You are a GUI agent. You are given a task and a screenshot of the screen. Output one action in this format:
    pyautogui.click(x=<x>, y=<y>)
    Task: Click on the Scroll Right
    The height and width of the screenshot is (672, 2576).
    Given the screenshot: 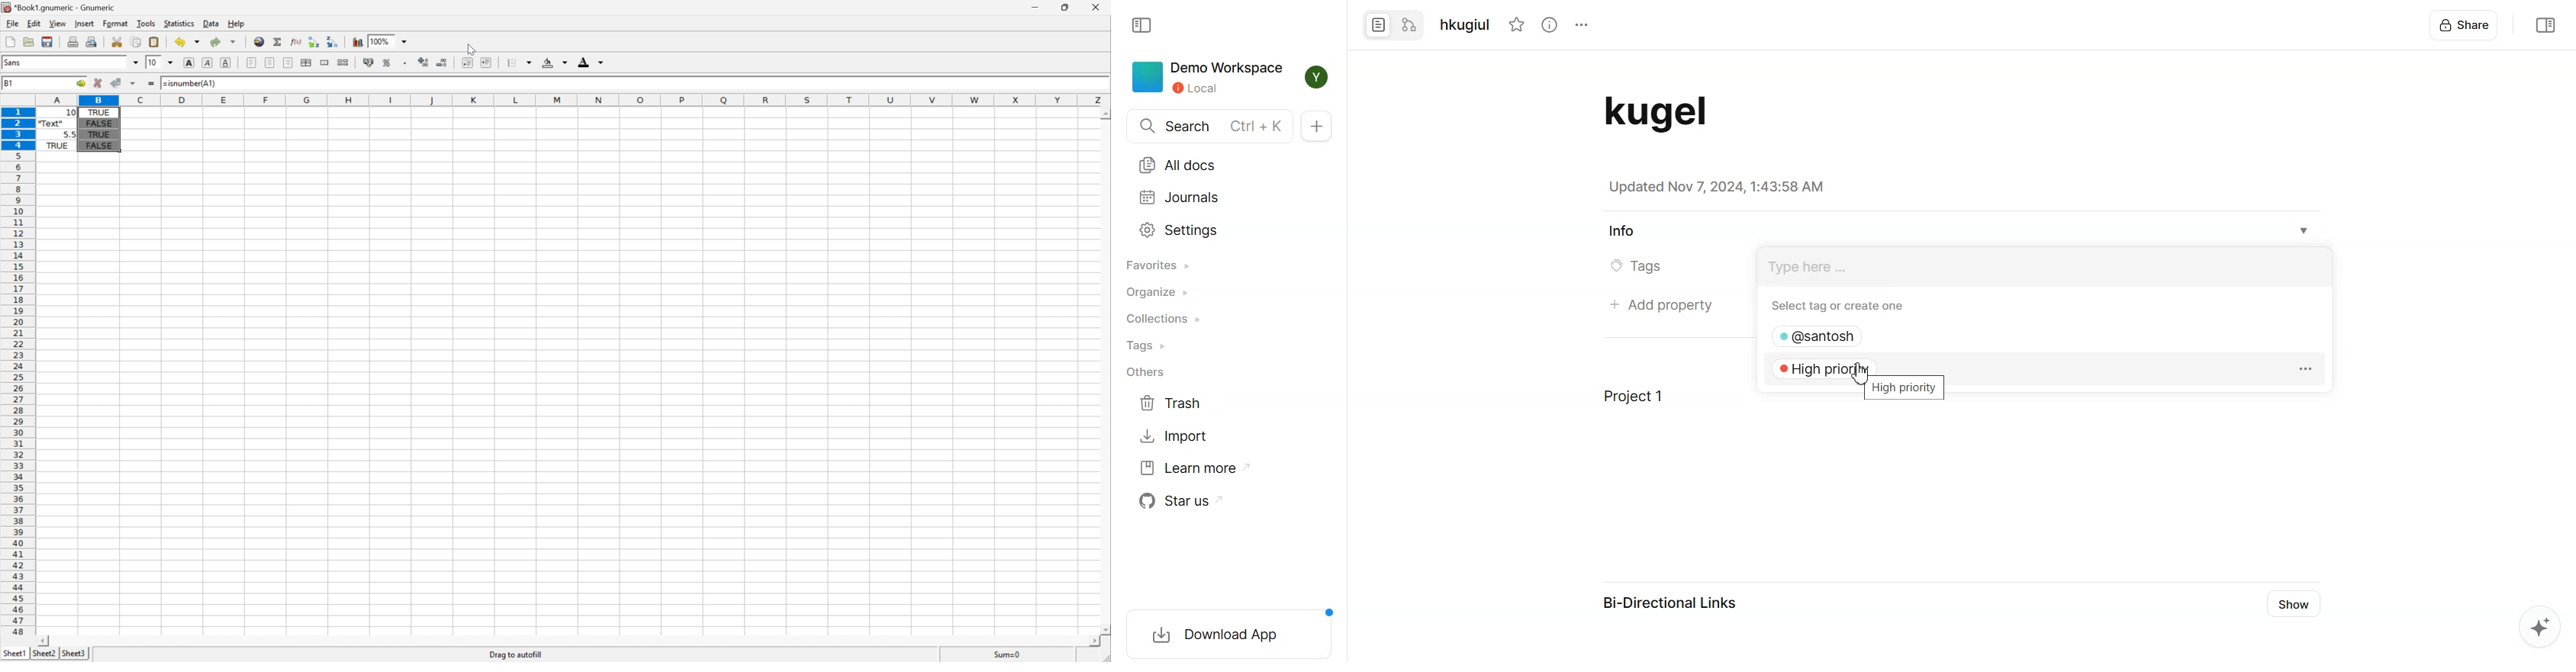 What is the action you would take?
    pyautogui.click(x=1088, y=640)
    